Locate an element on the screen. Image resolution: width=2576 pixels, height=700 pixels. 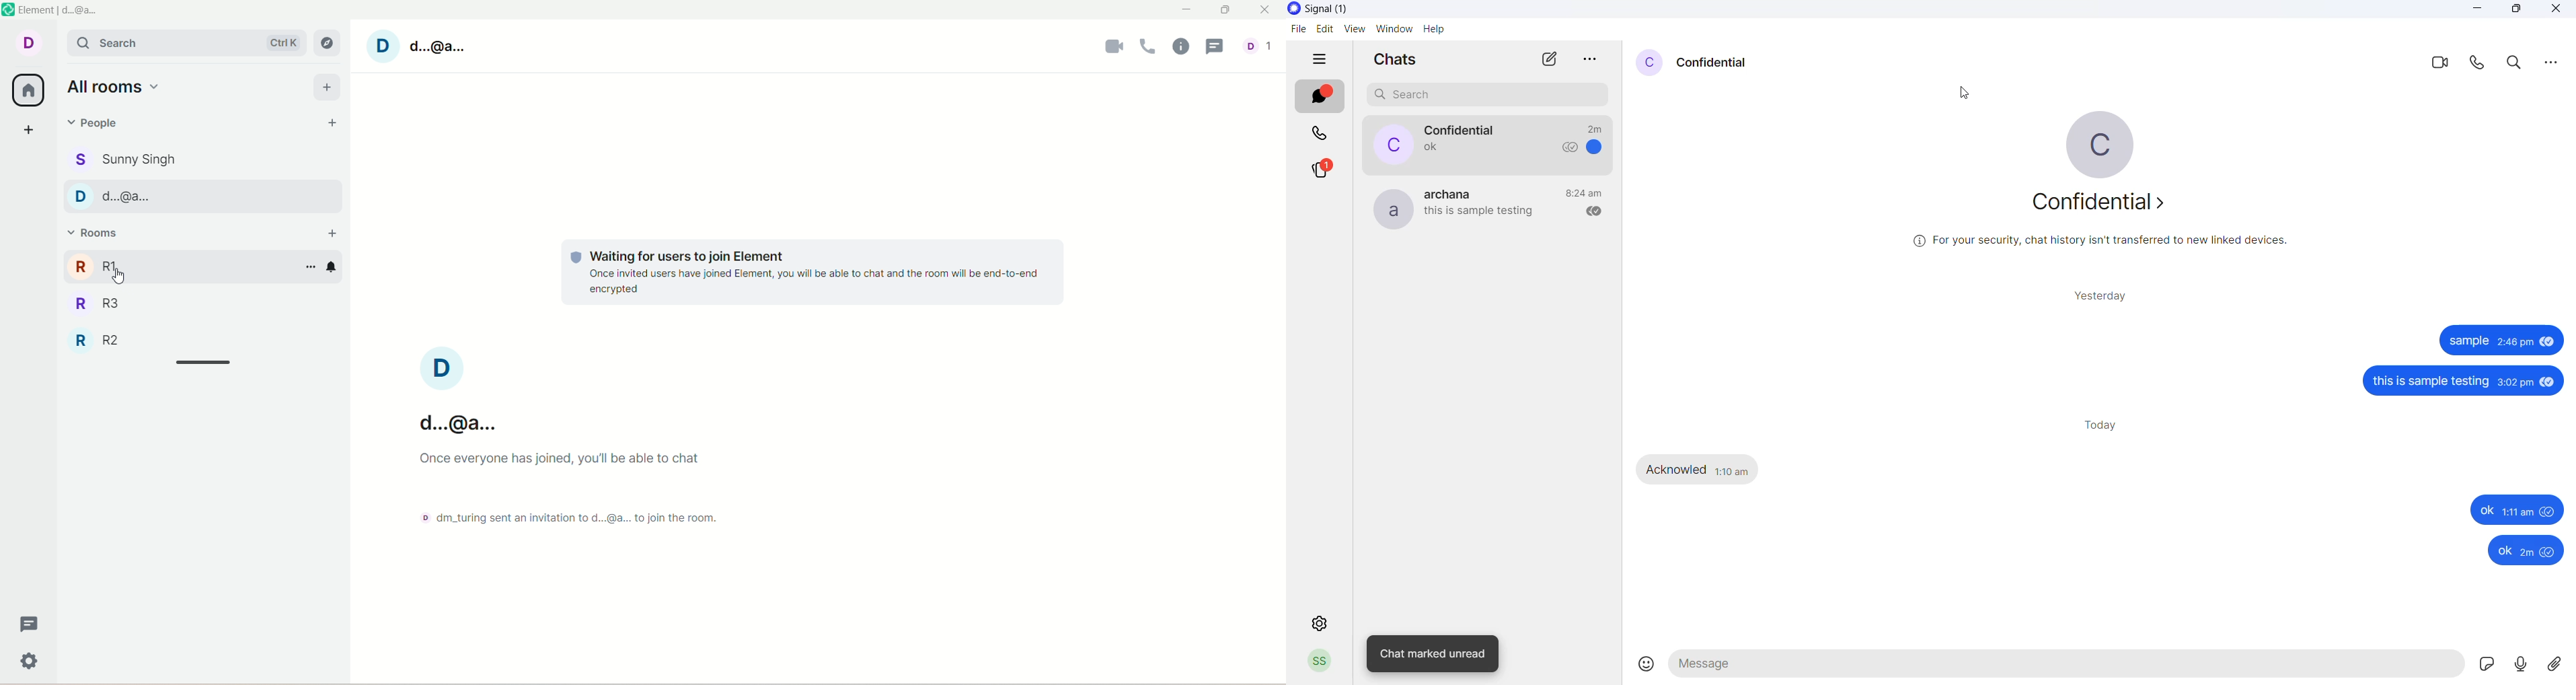
edit is located at coordinates (1324, 28).